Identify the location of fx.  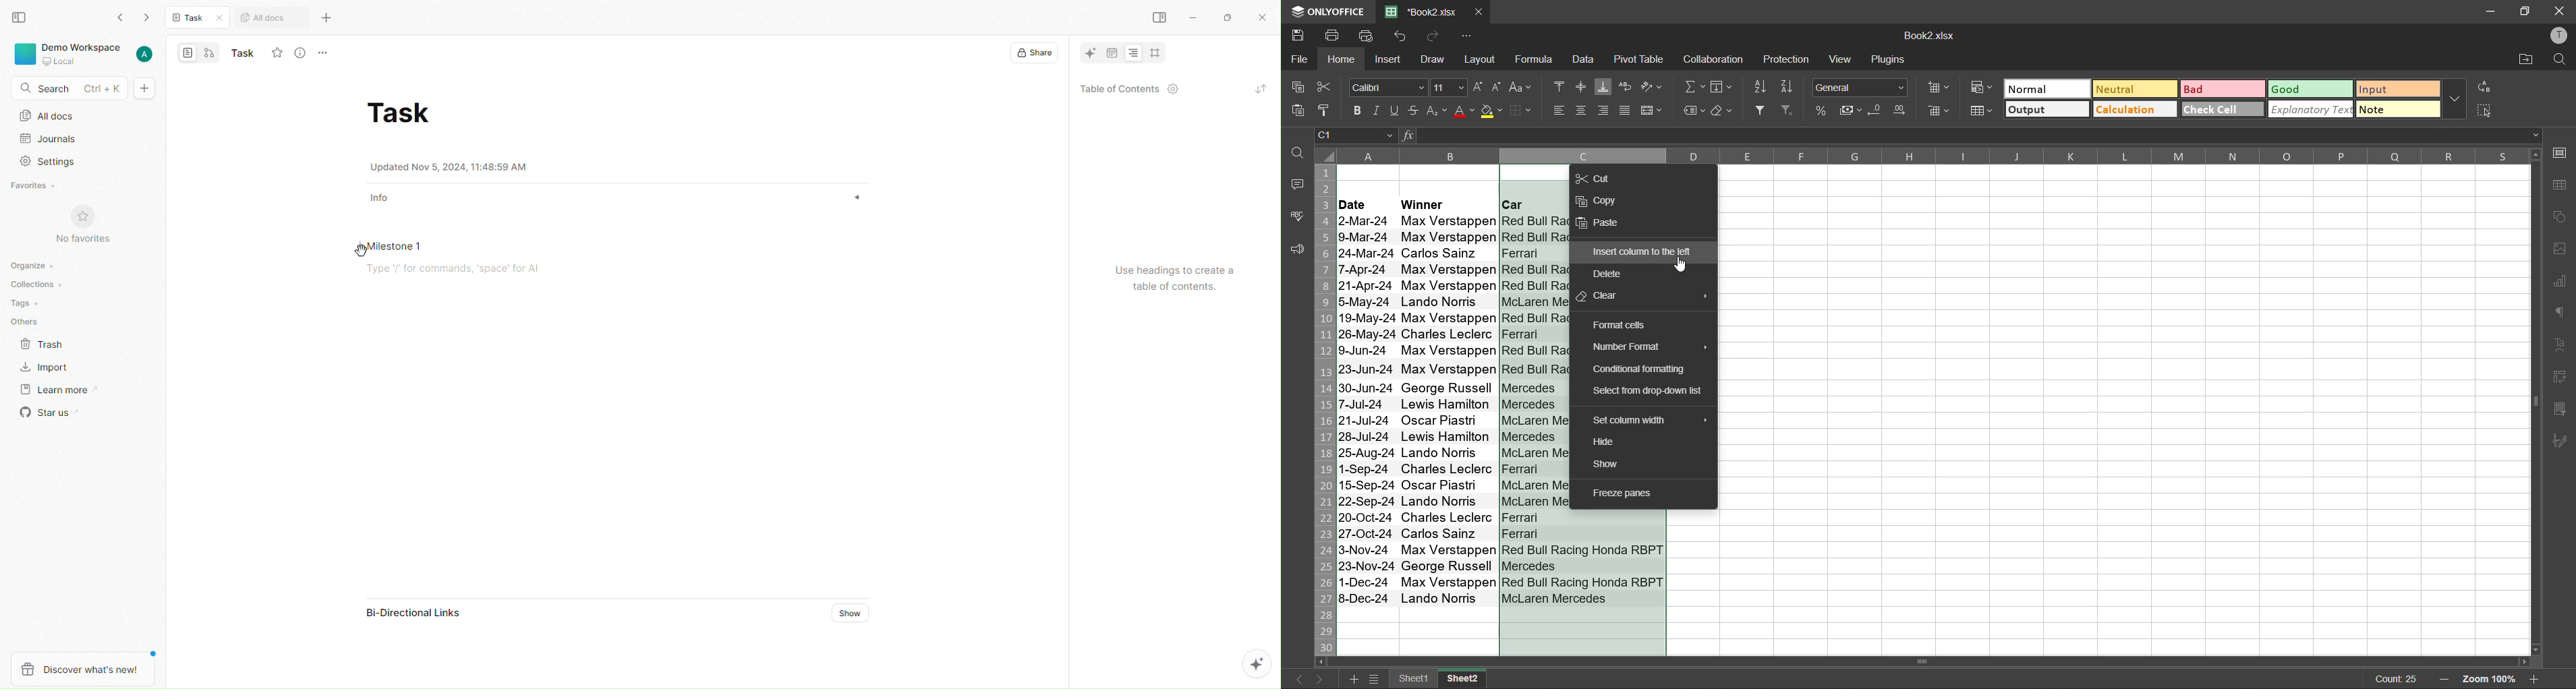
(1406, 136).